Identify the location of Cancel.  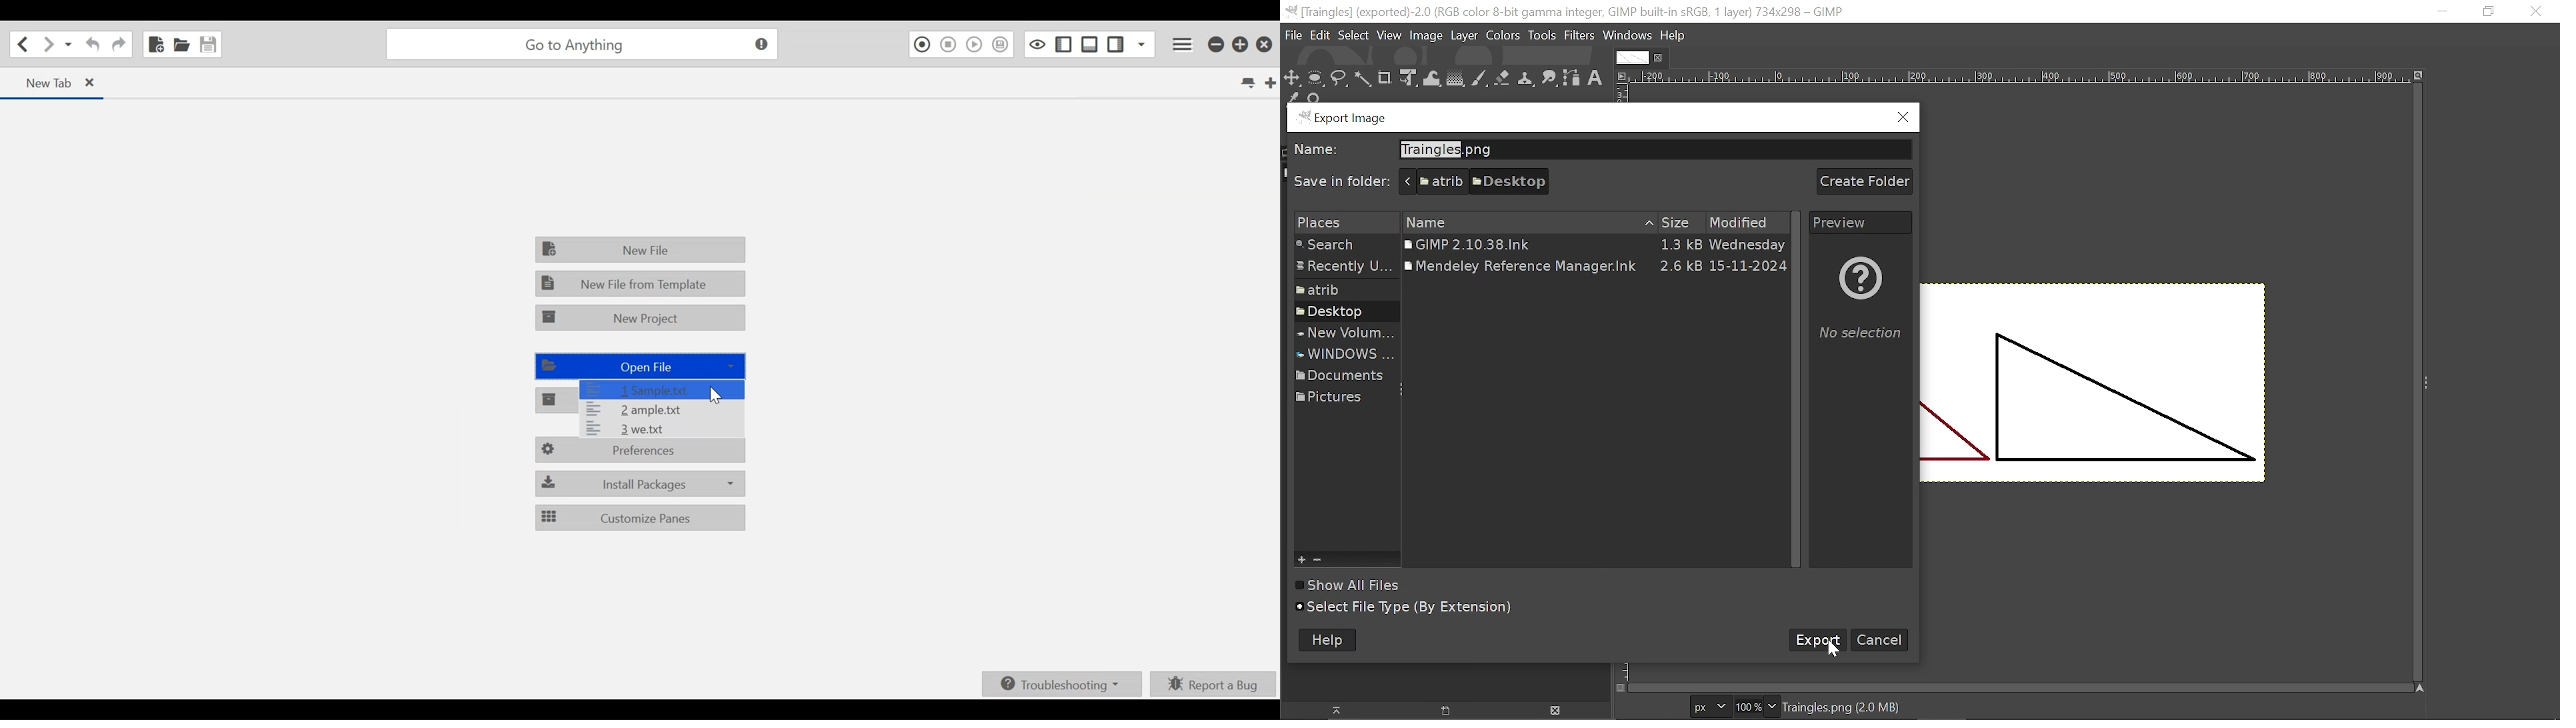
(1879, 639).